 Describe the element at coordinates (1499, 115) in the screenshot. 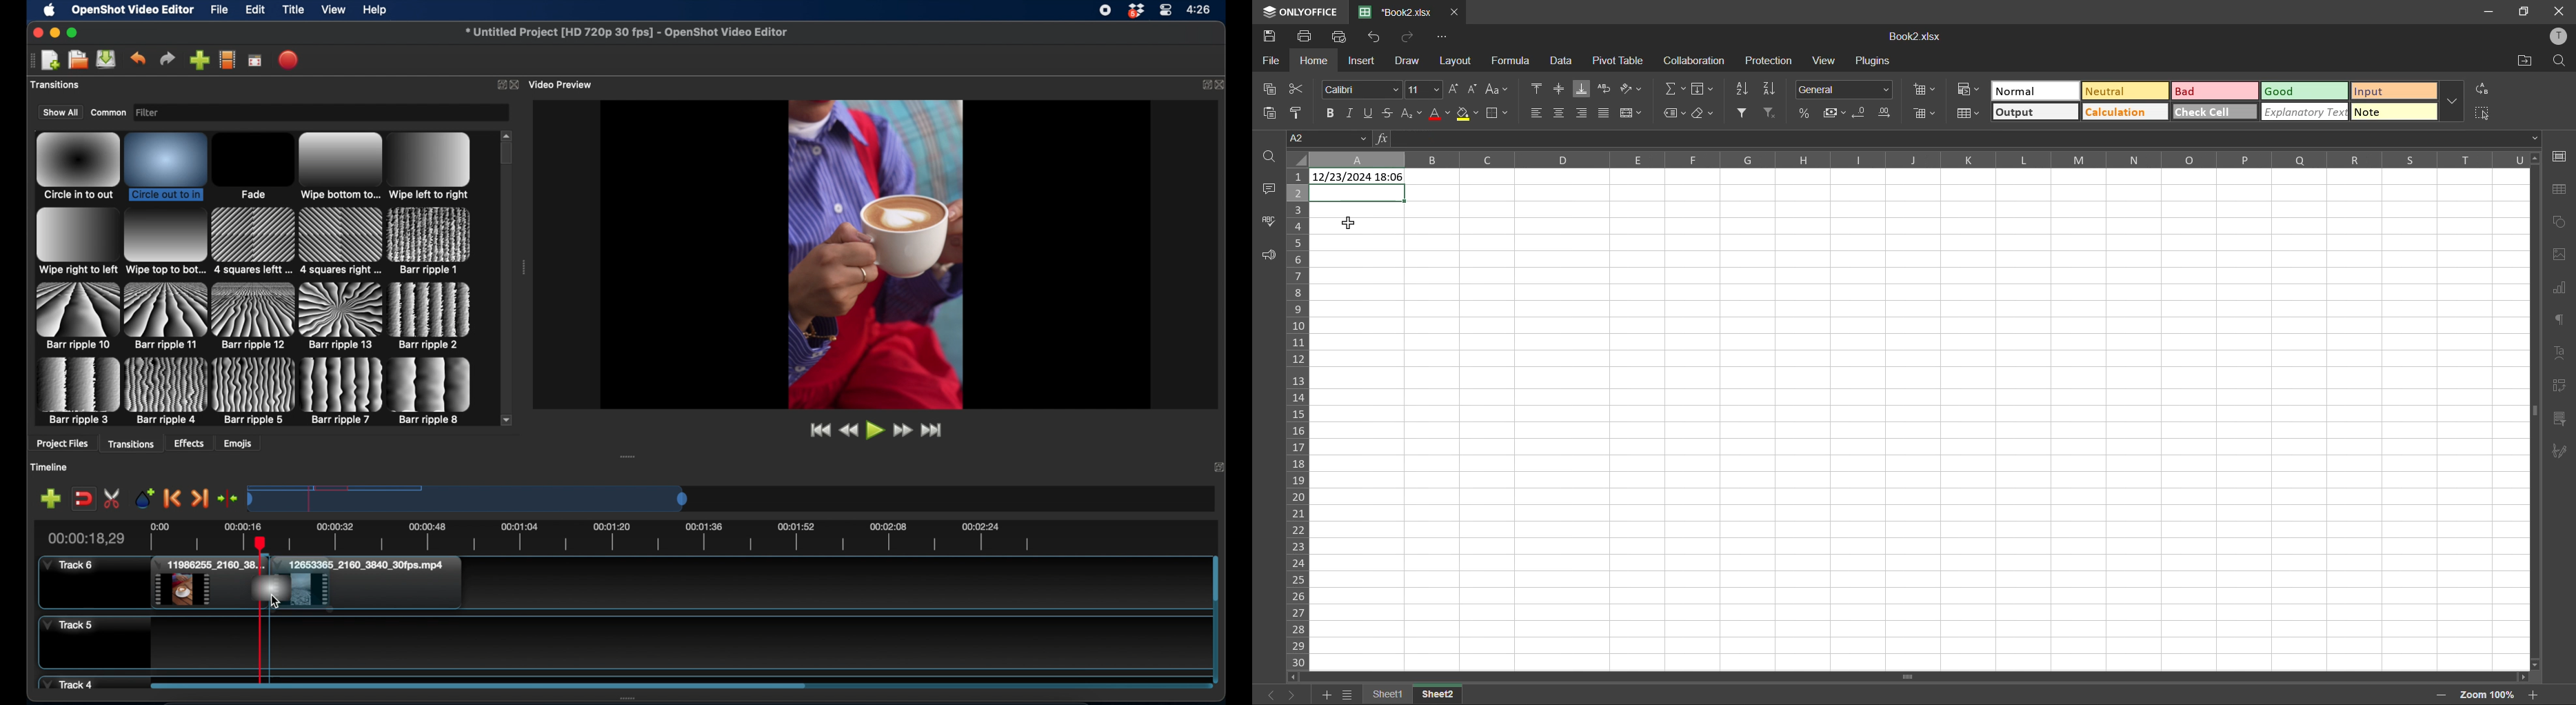

I see `borders` at that location.